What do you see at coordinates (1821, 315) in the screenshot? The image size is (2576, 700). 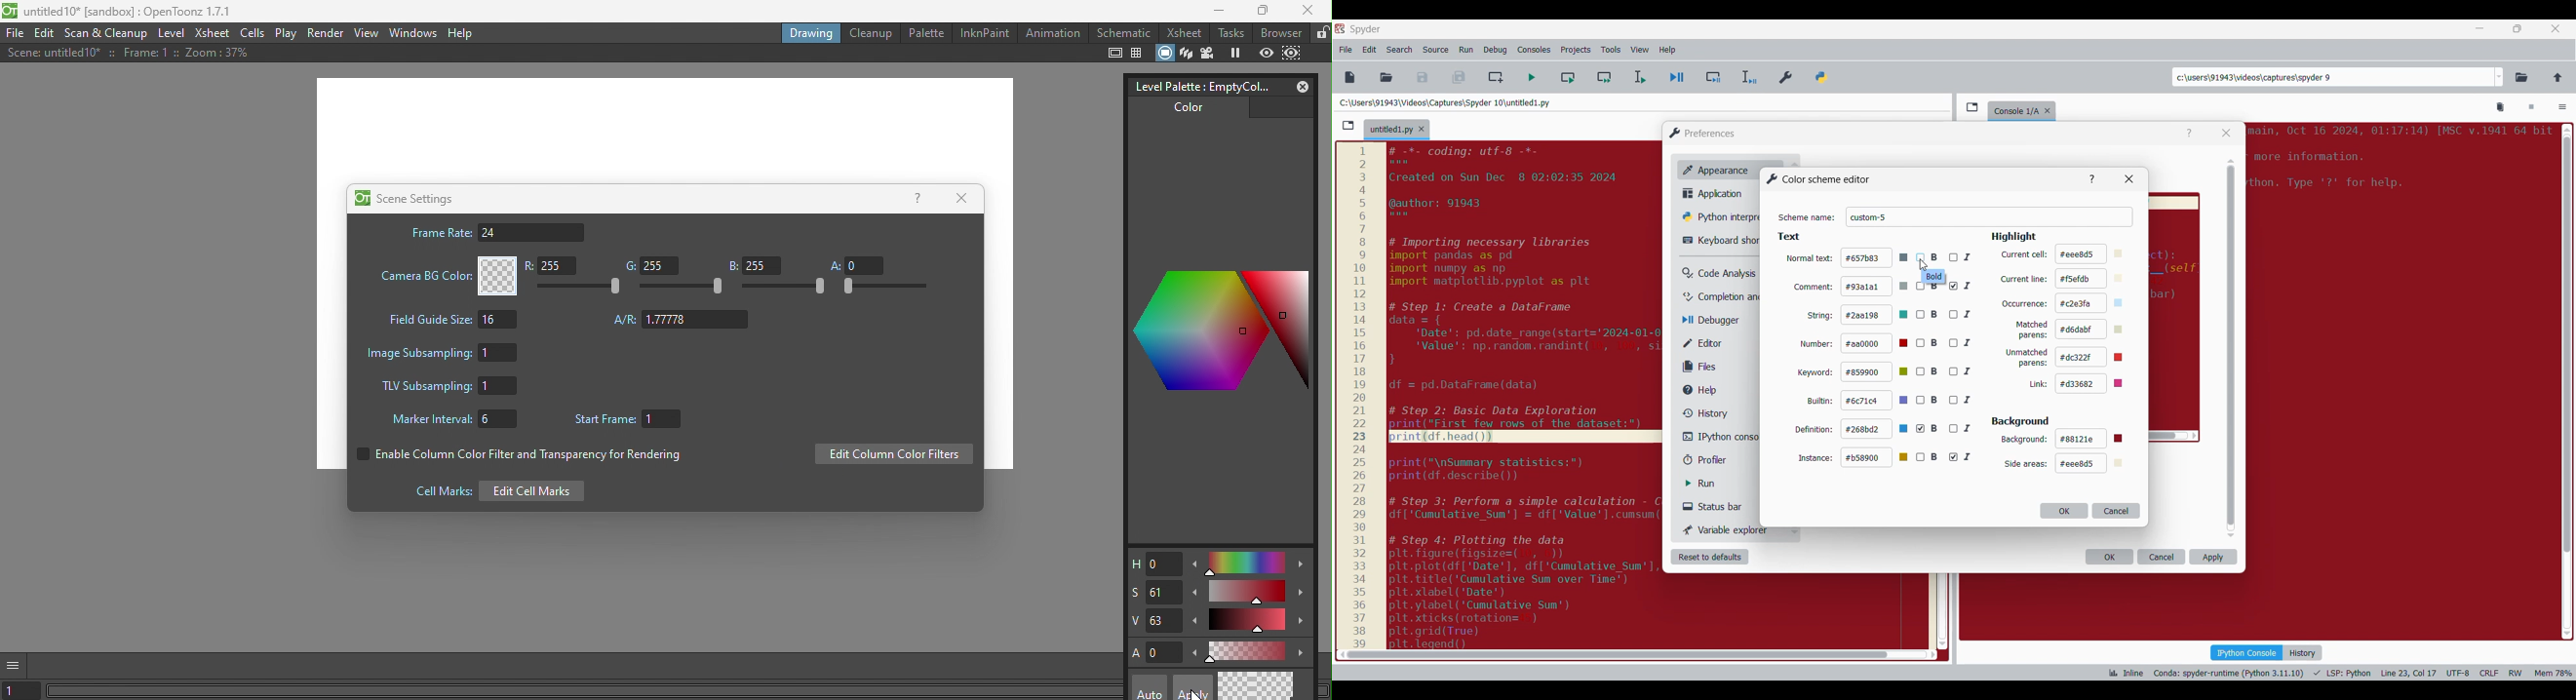 I see `string` at bounding box center [1821, 315].